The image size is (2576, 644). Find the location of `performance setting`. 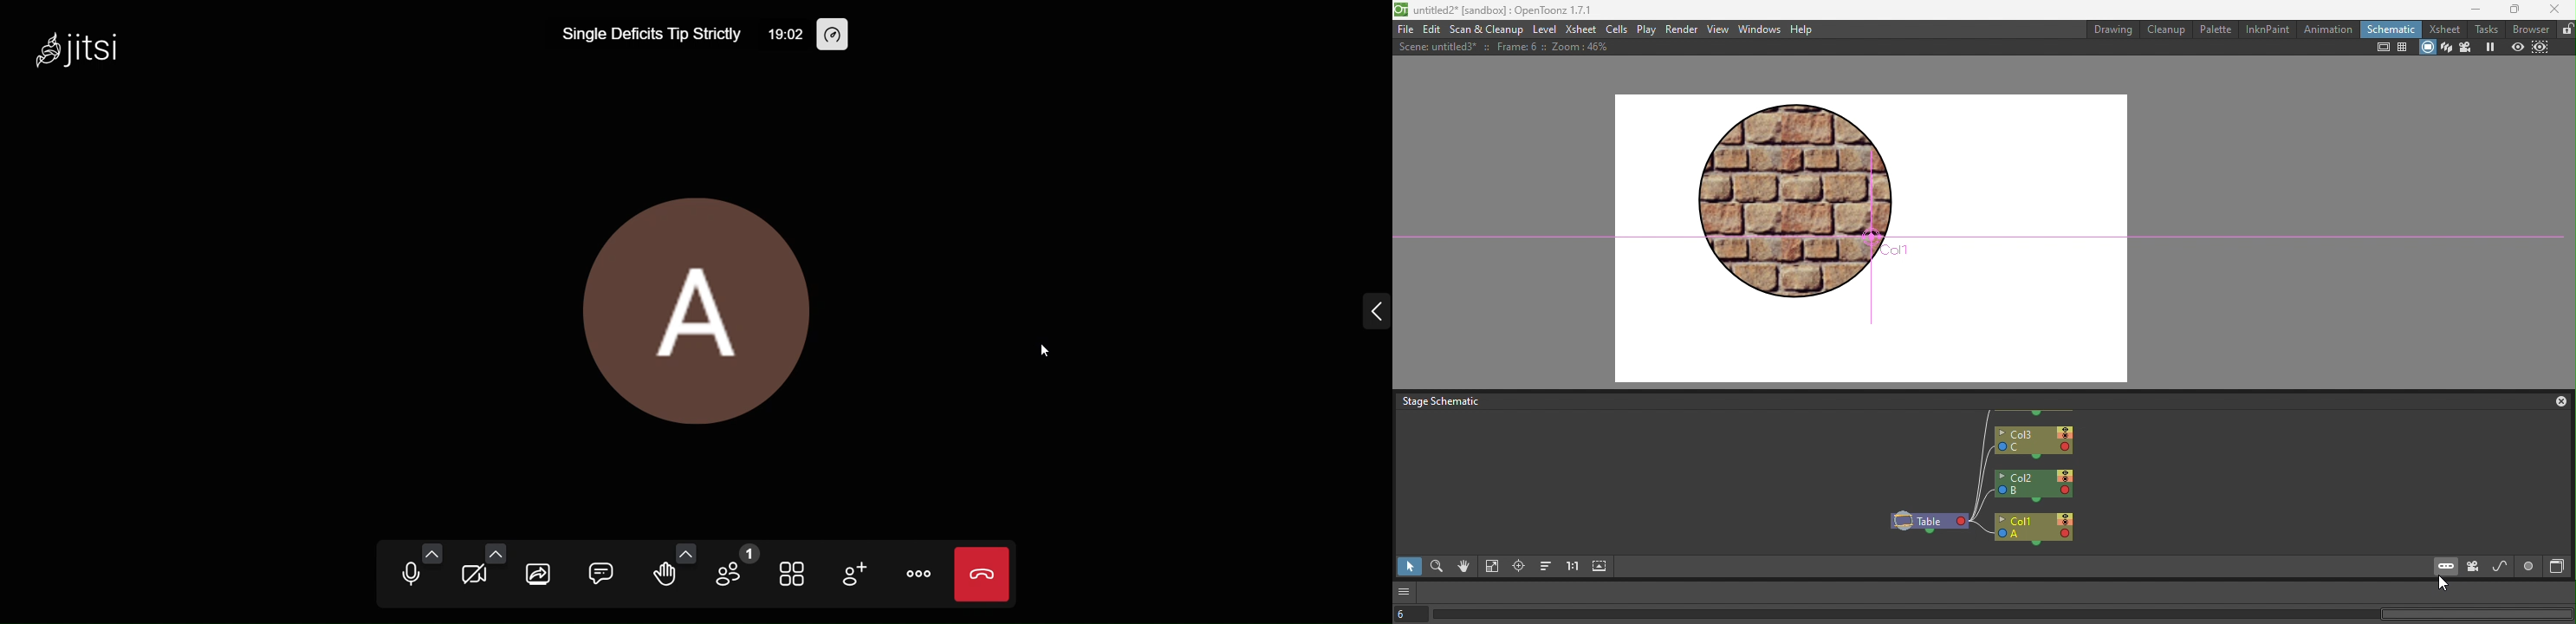

performance setting is located at coordinates (832, 36).